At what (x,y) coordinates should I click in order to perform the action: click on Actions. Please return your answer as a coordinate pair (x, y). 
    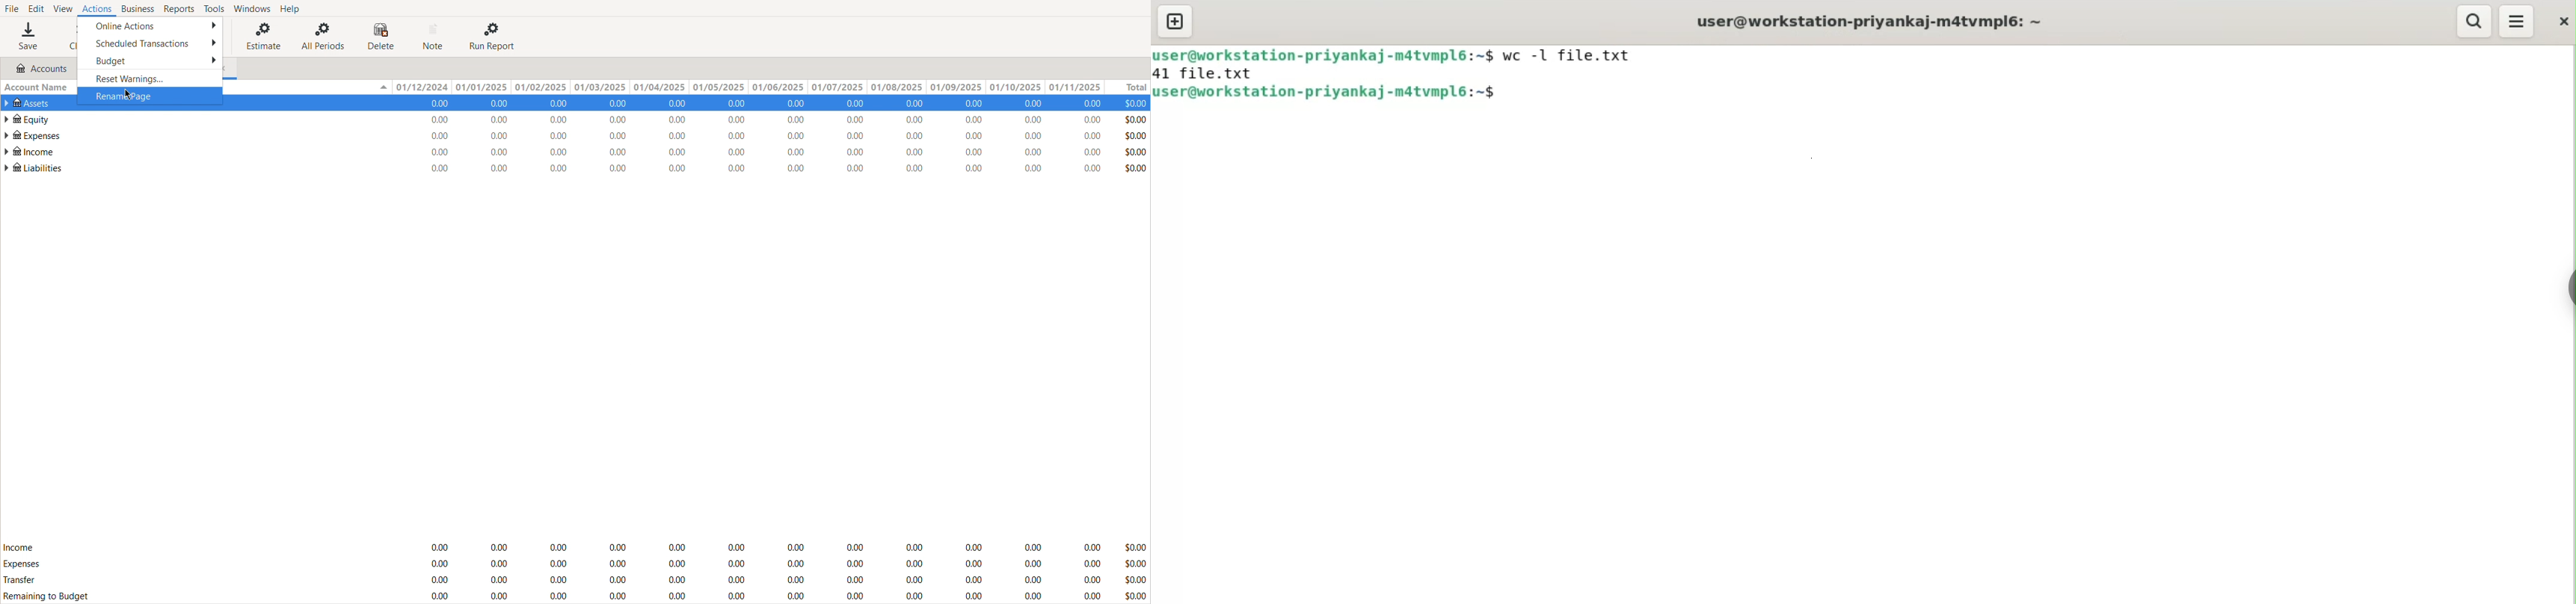
    Looking at the image, I should click on (97, 8).